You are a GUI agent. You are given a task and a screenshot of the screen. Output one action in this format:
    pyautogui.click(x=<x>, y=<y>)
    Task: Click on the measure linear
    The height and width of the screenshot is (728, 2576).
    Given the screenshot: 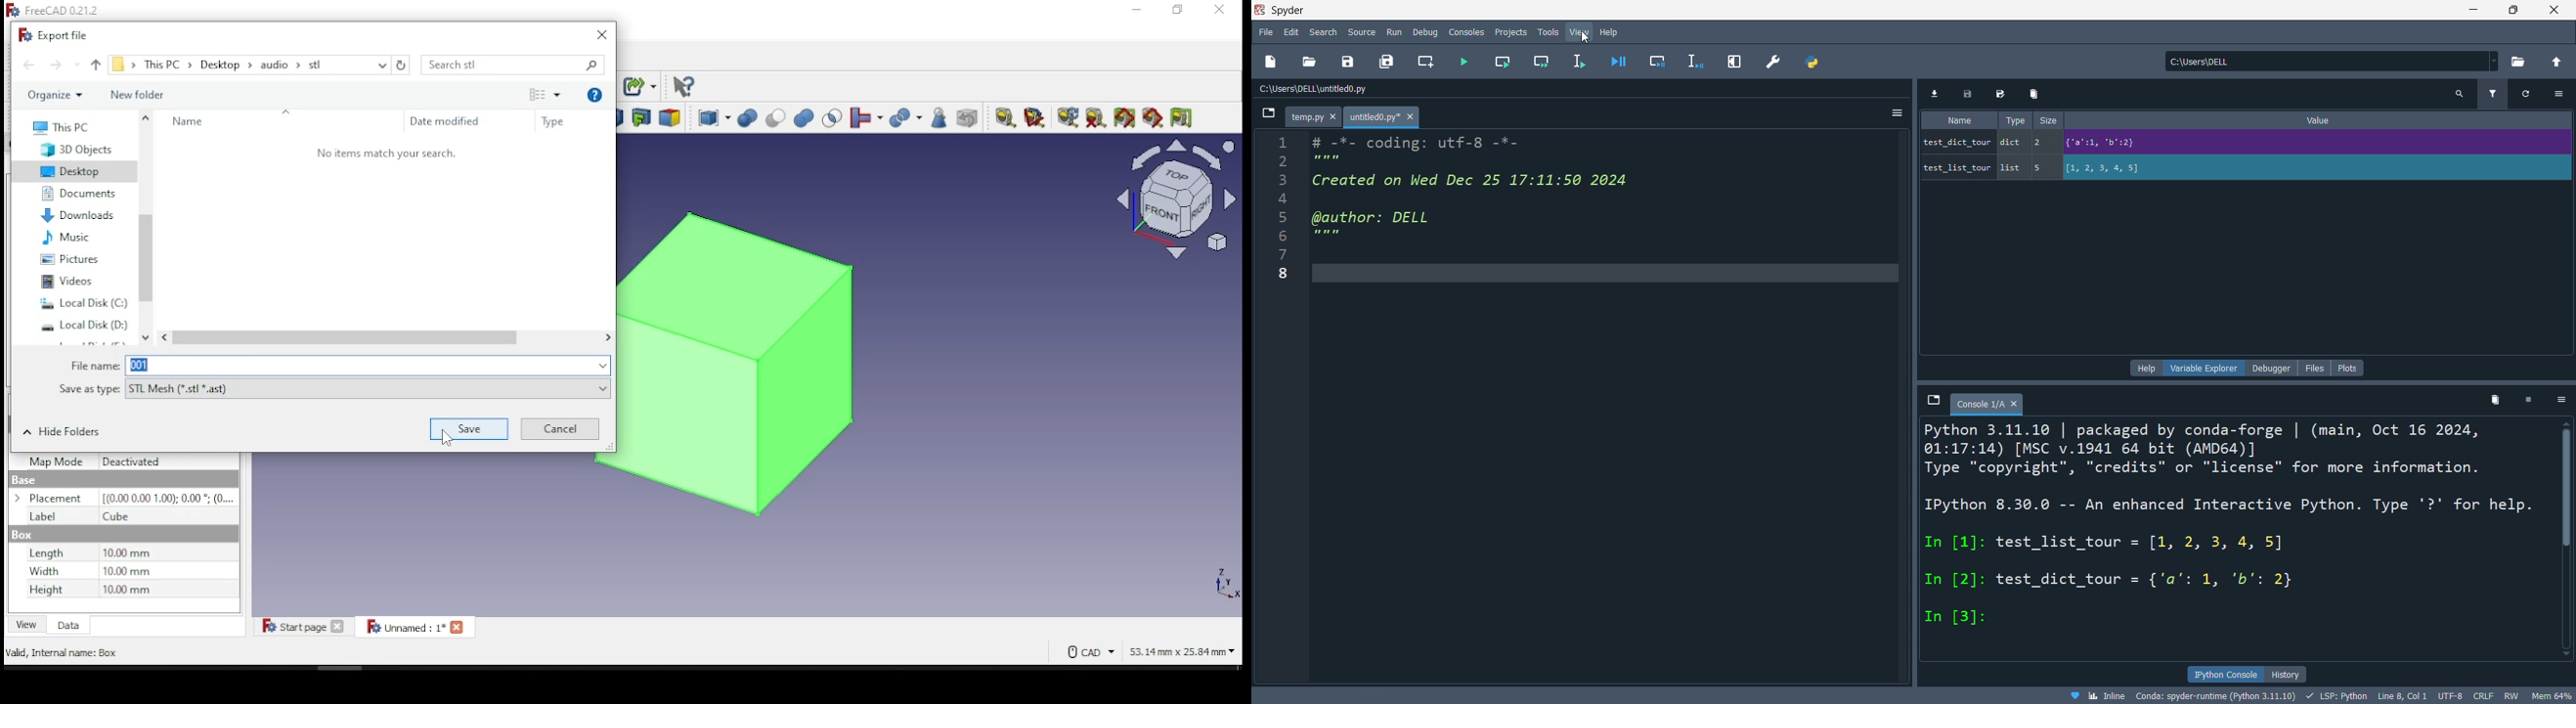 What is the action you would take?
    pyautogui.click(x=1006, y=117)
    